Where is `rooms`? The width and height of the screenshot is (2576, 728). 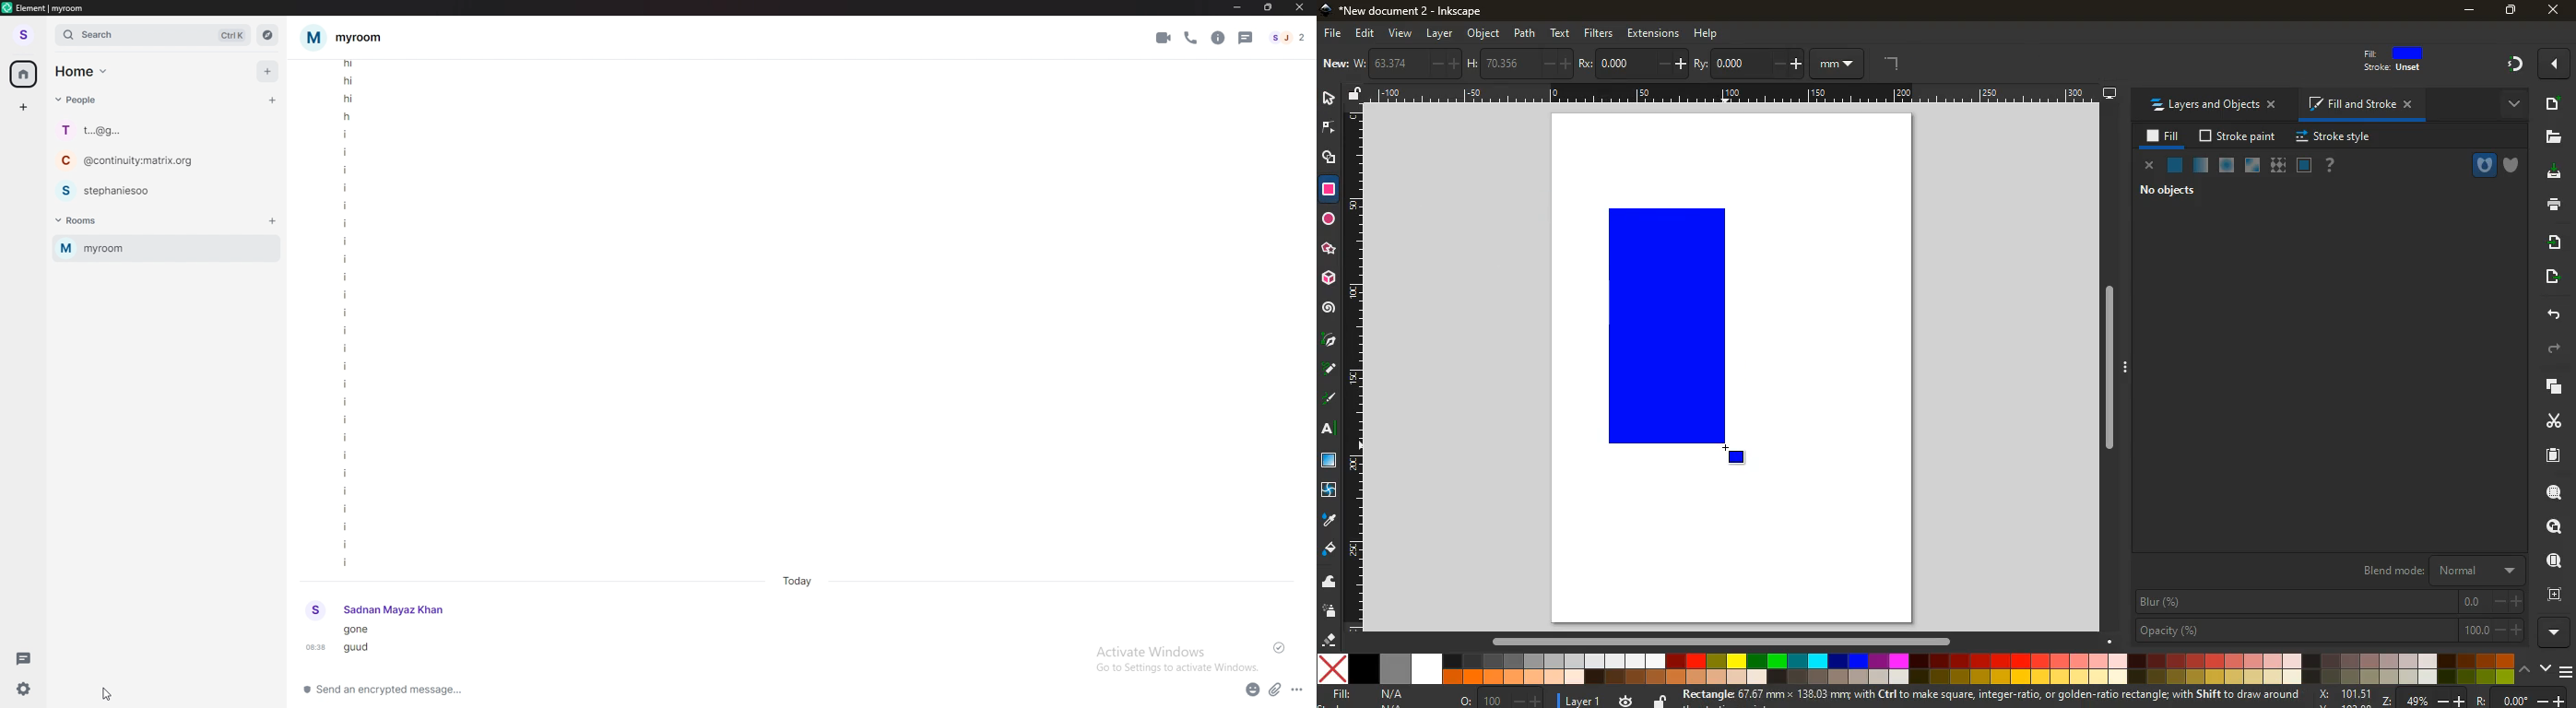 rooms is located at coordinates (83, 222).